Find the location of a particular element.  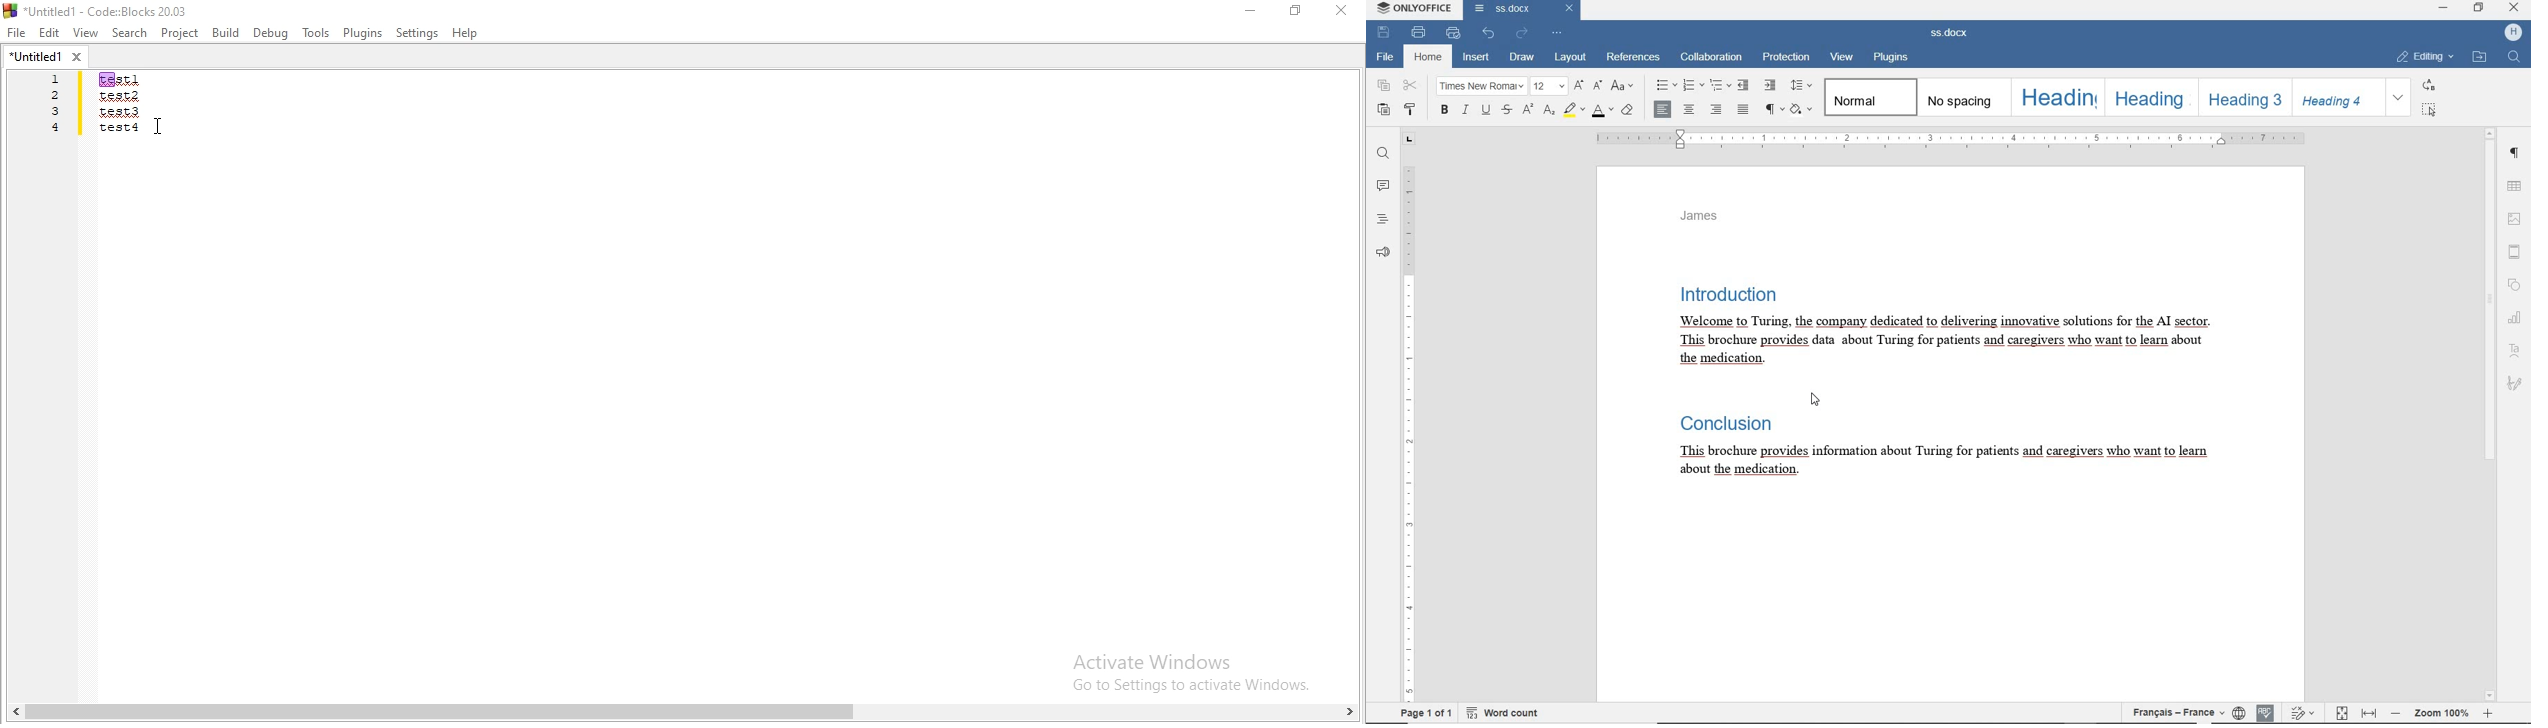

file is located at coordinates (16, 31).